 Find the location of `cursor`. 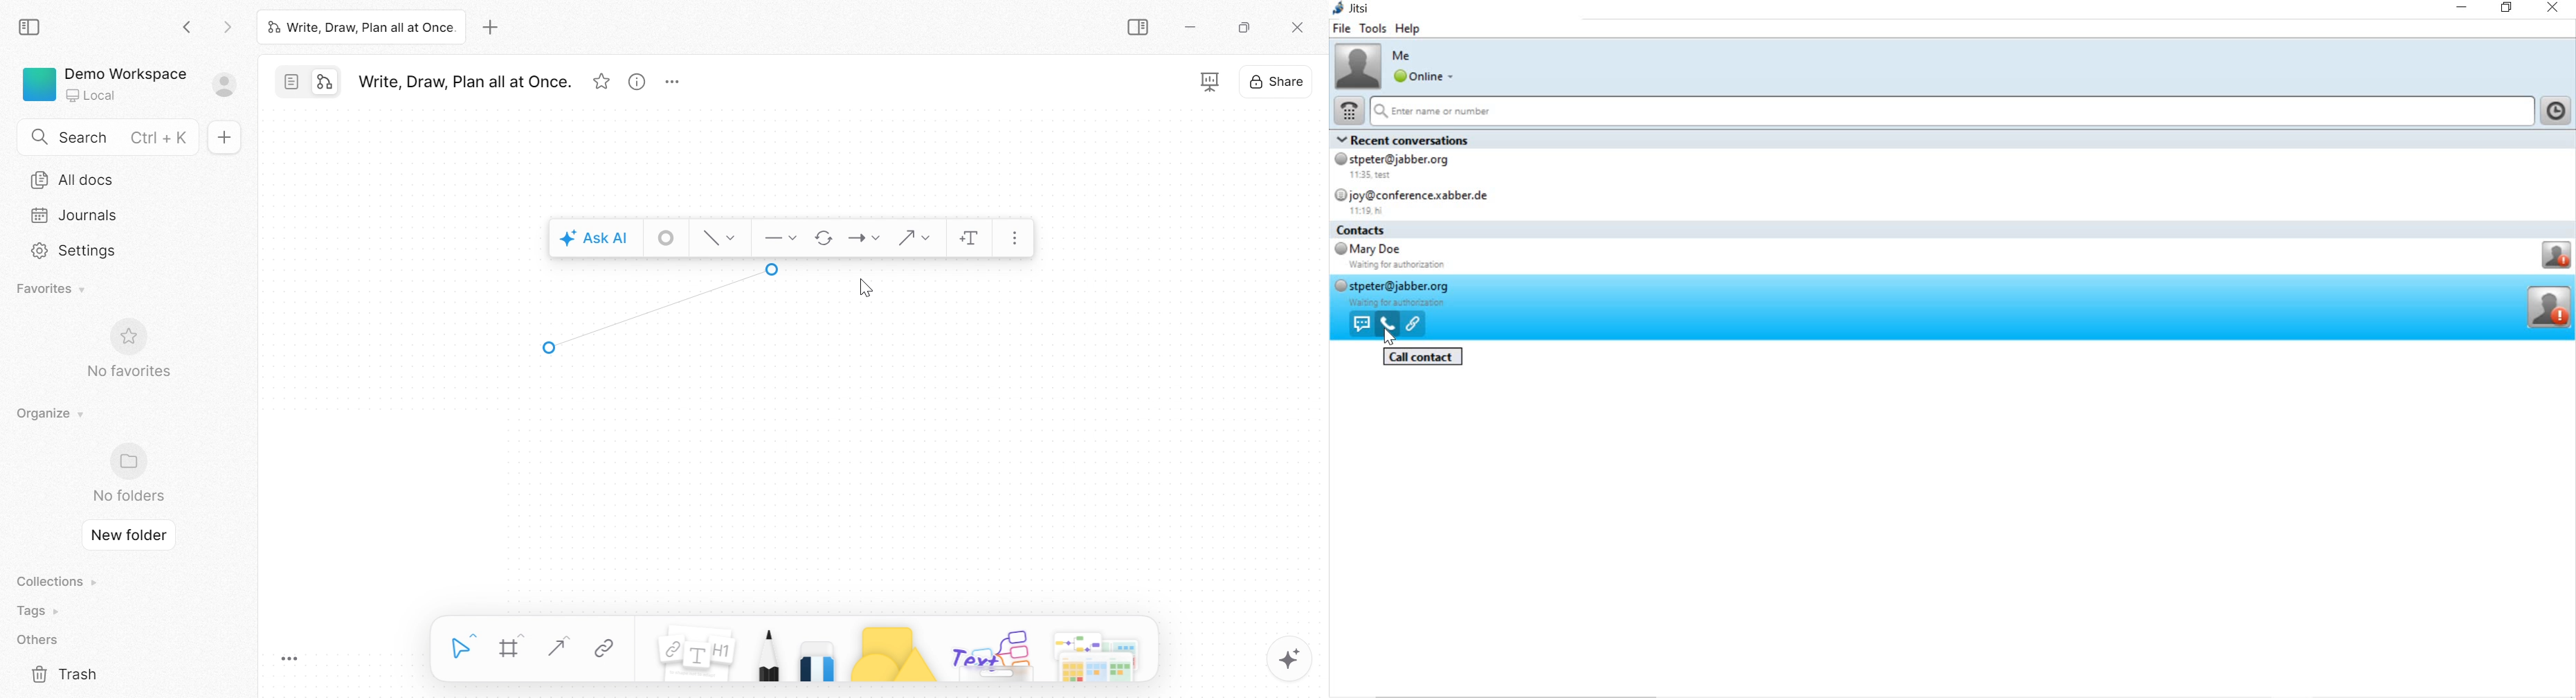

cursor is located at coordinates (1389, 337).